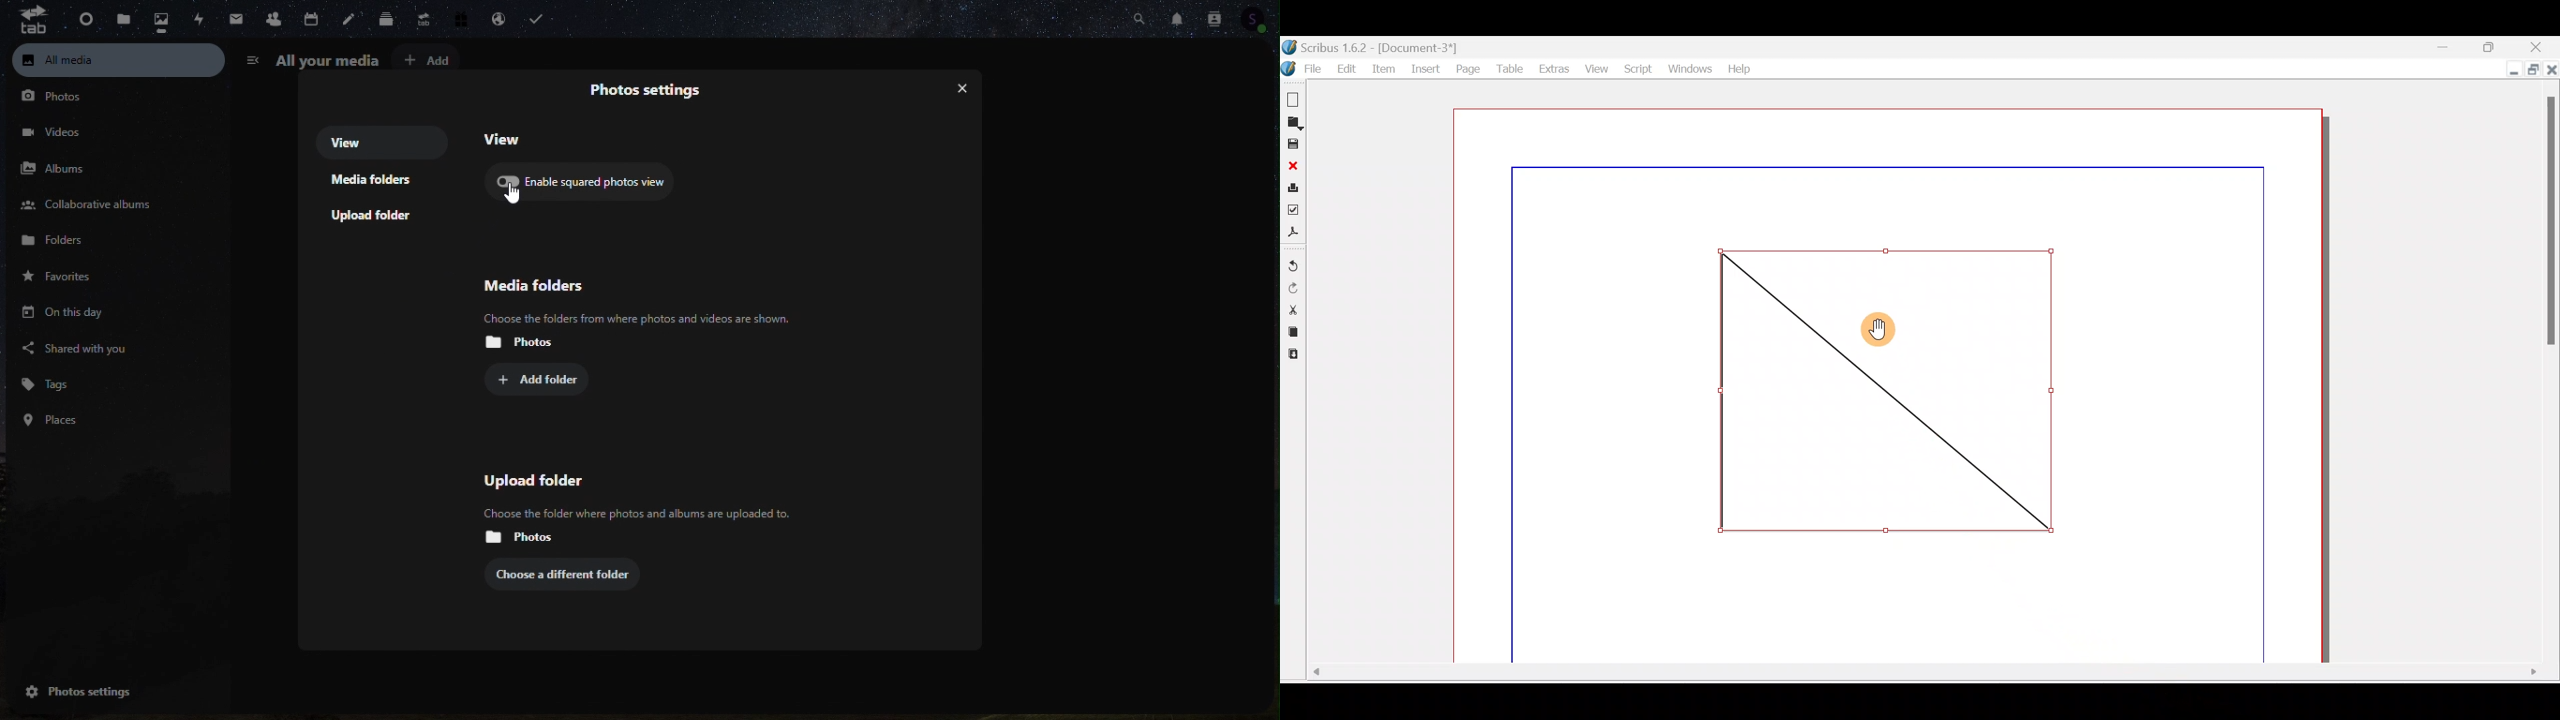 The image size is (2576, 728). Describe the element at coordinates (1292, 330) in the screenshot. I see `Copy` at that location.